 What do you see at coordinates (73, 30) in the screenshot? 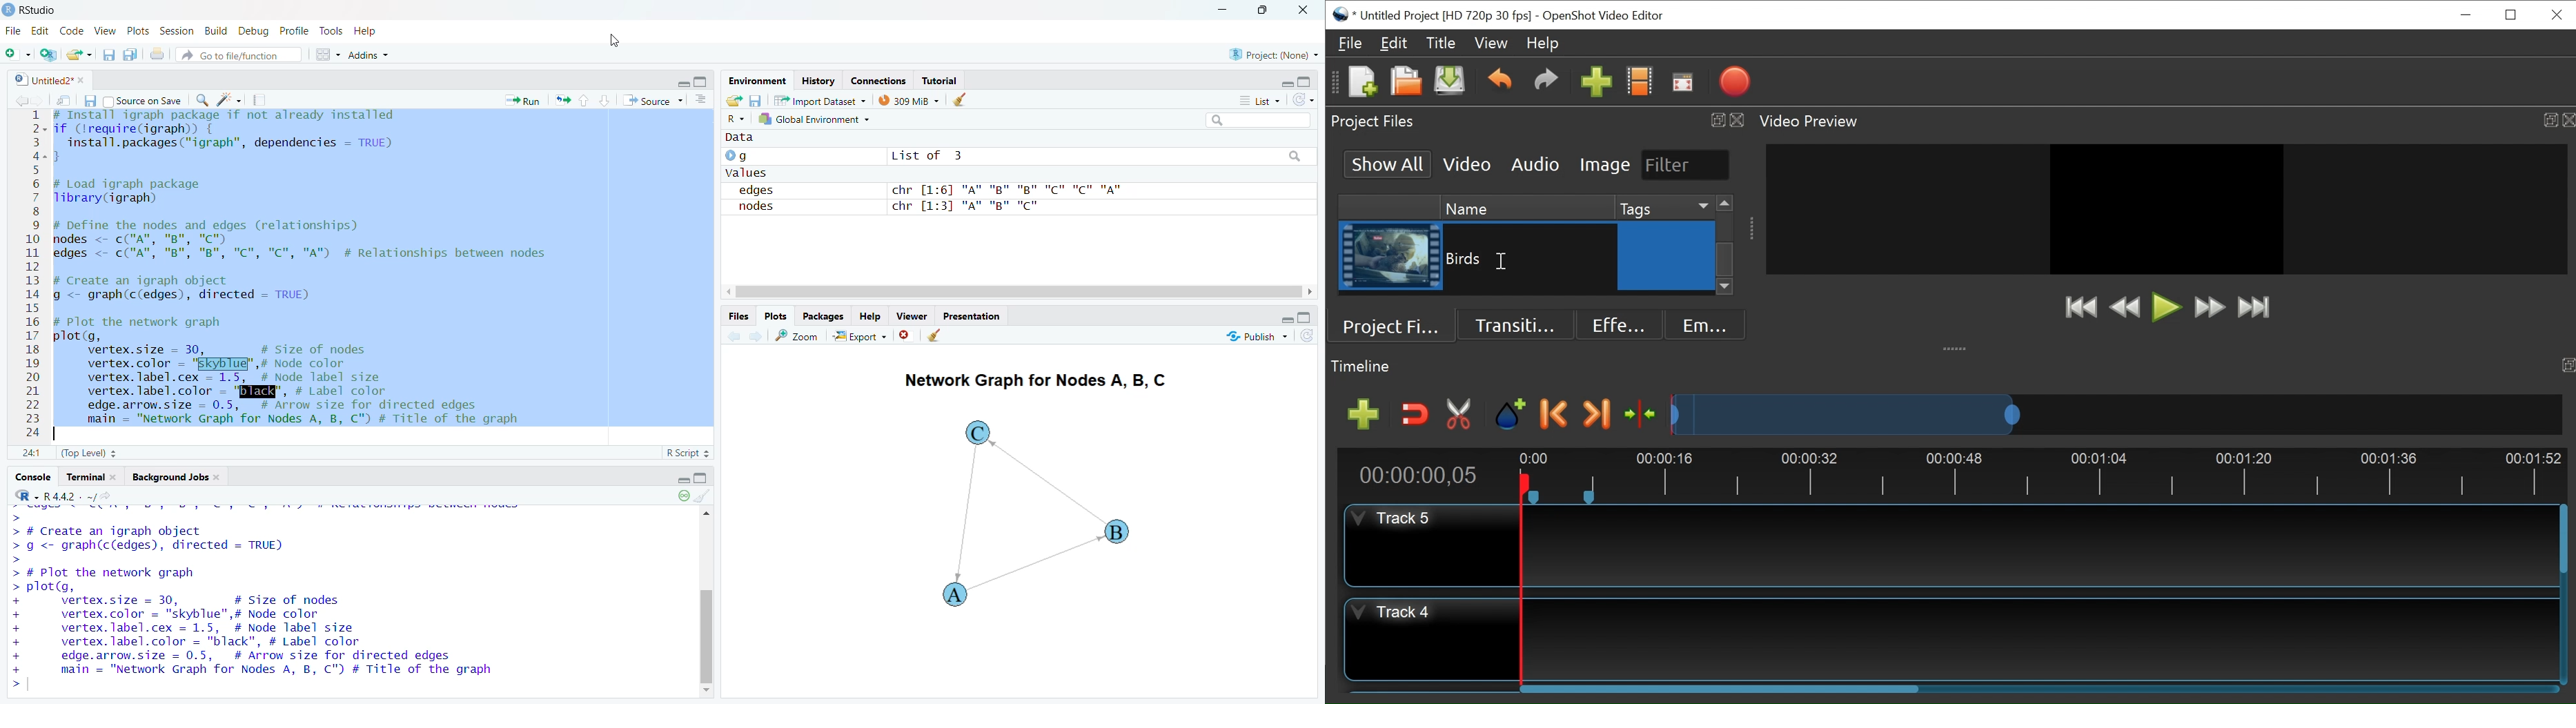
I see `Code` at bounding box center [73, 30].